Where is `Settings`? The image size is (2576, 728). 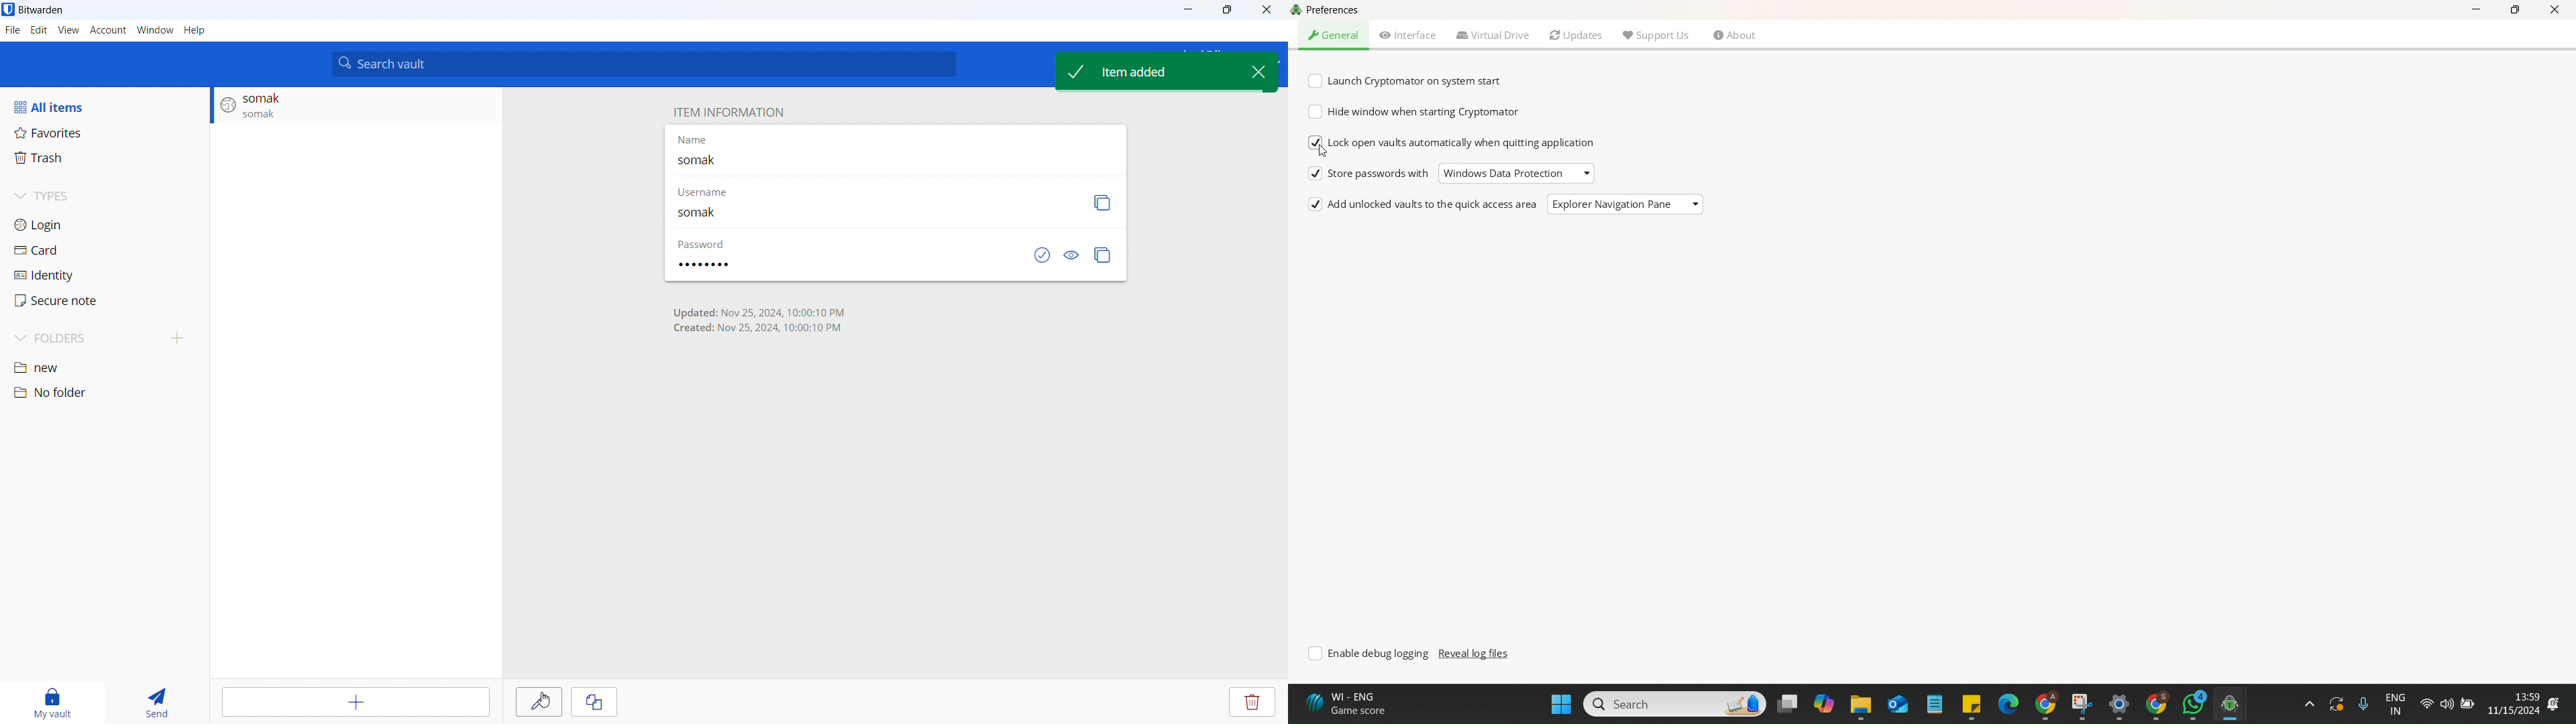
Settings is located at coordinates (2116, 707).